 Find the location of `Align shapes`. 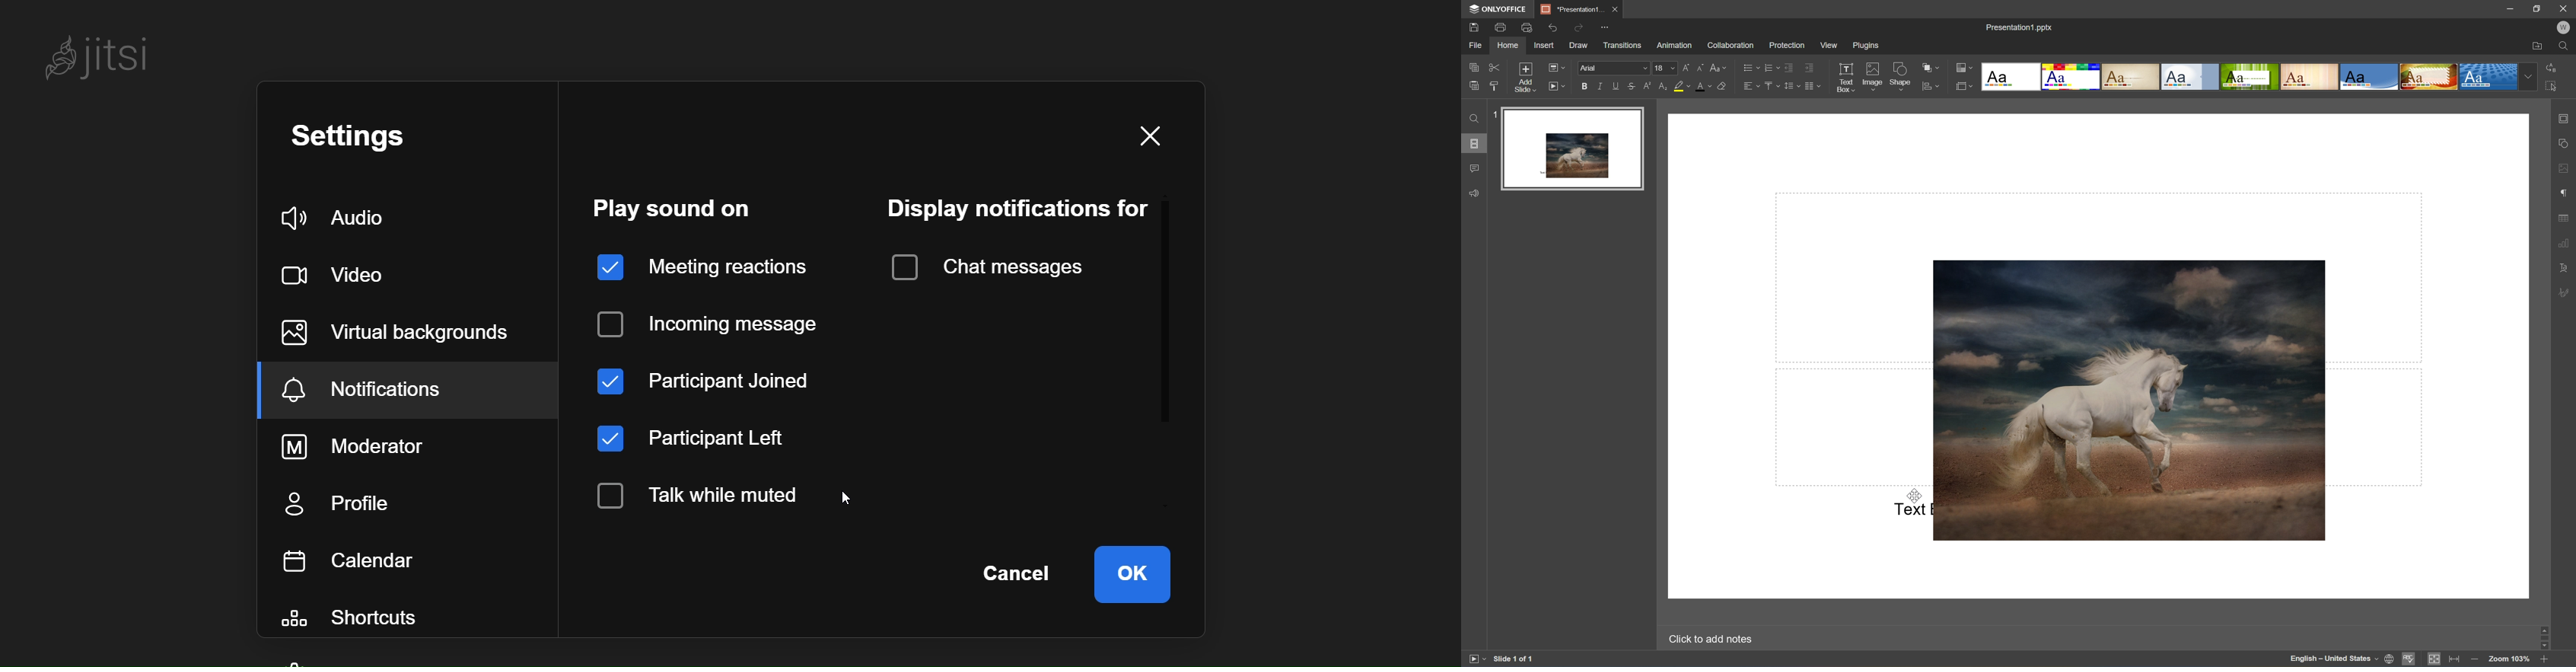

Align shapes is located at coordinates (1930, 87).